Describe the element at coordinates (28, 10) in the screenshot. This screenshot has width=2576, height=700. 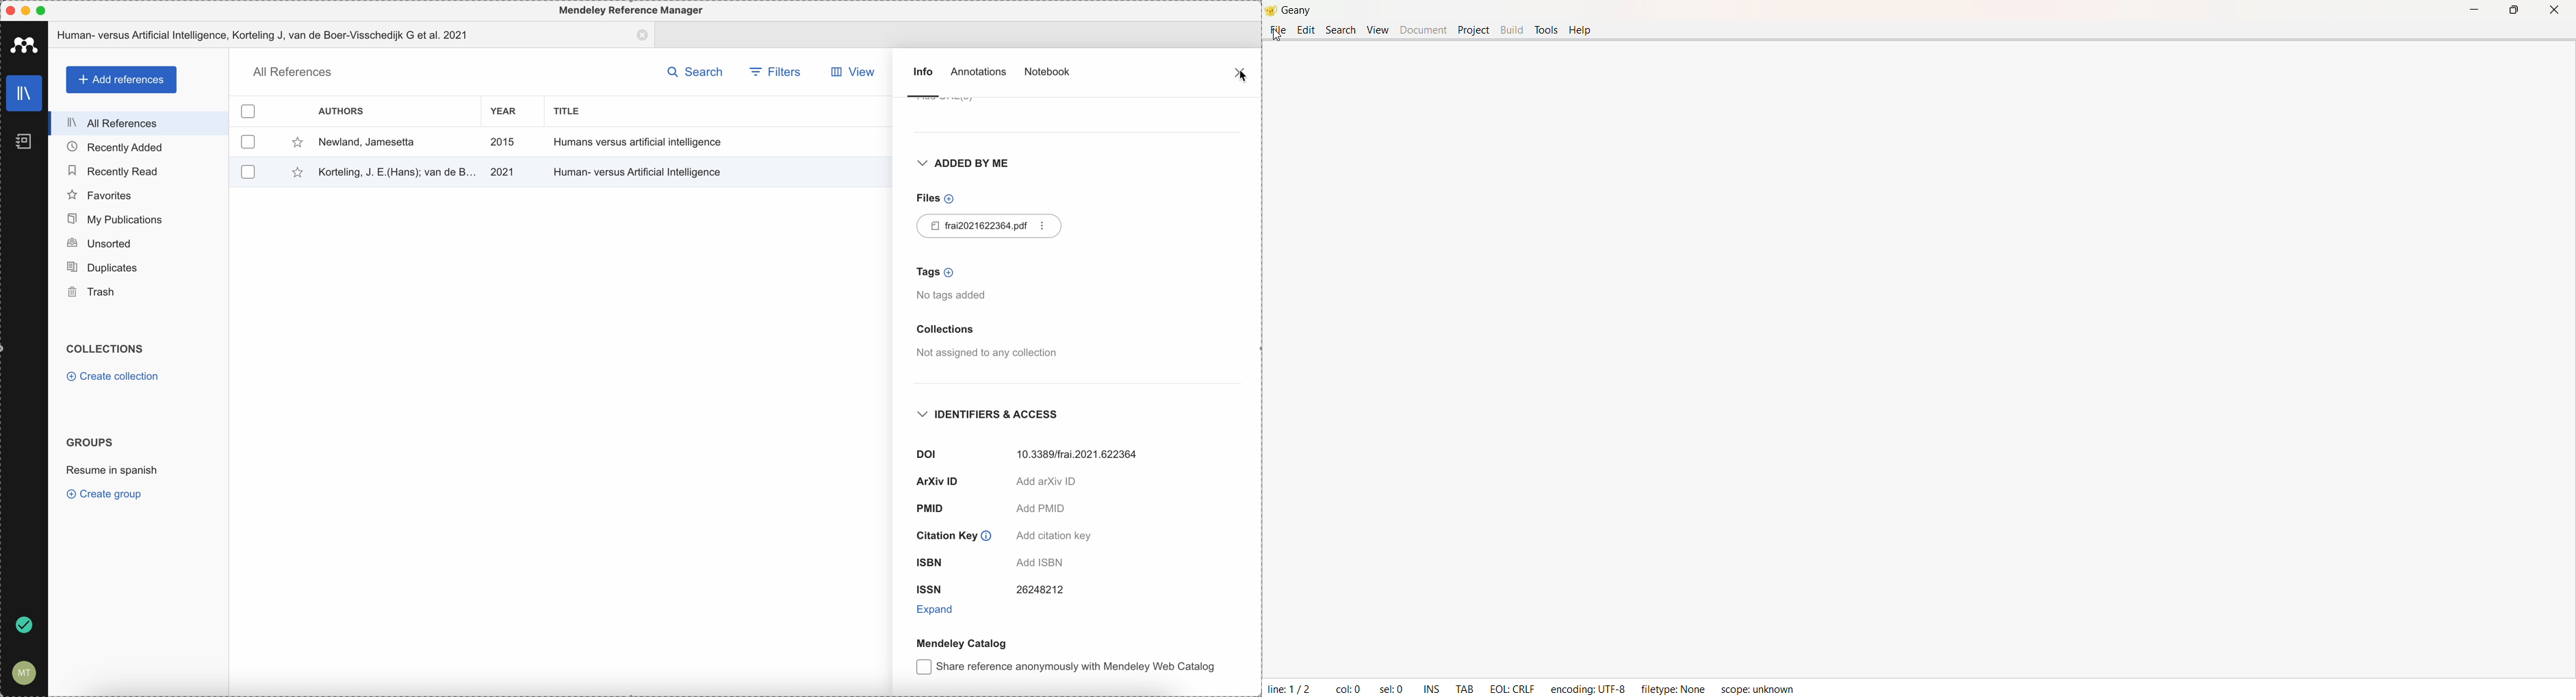
I see `minimize Mendeley` at that location.